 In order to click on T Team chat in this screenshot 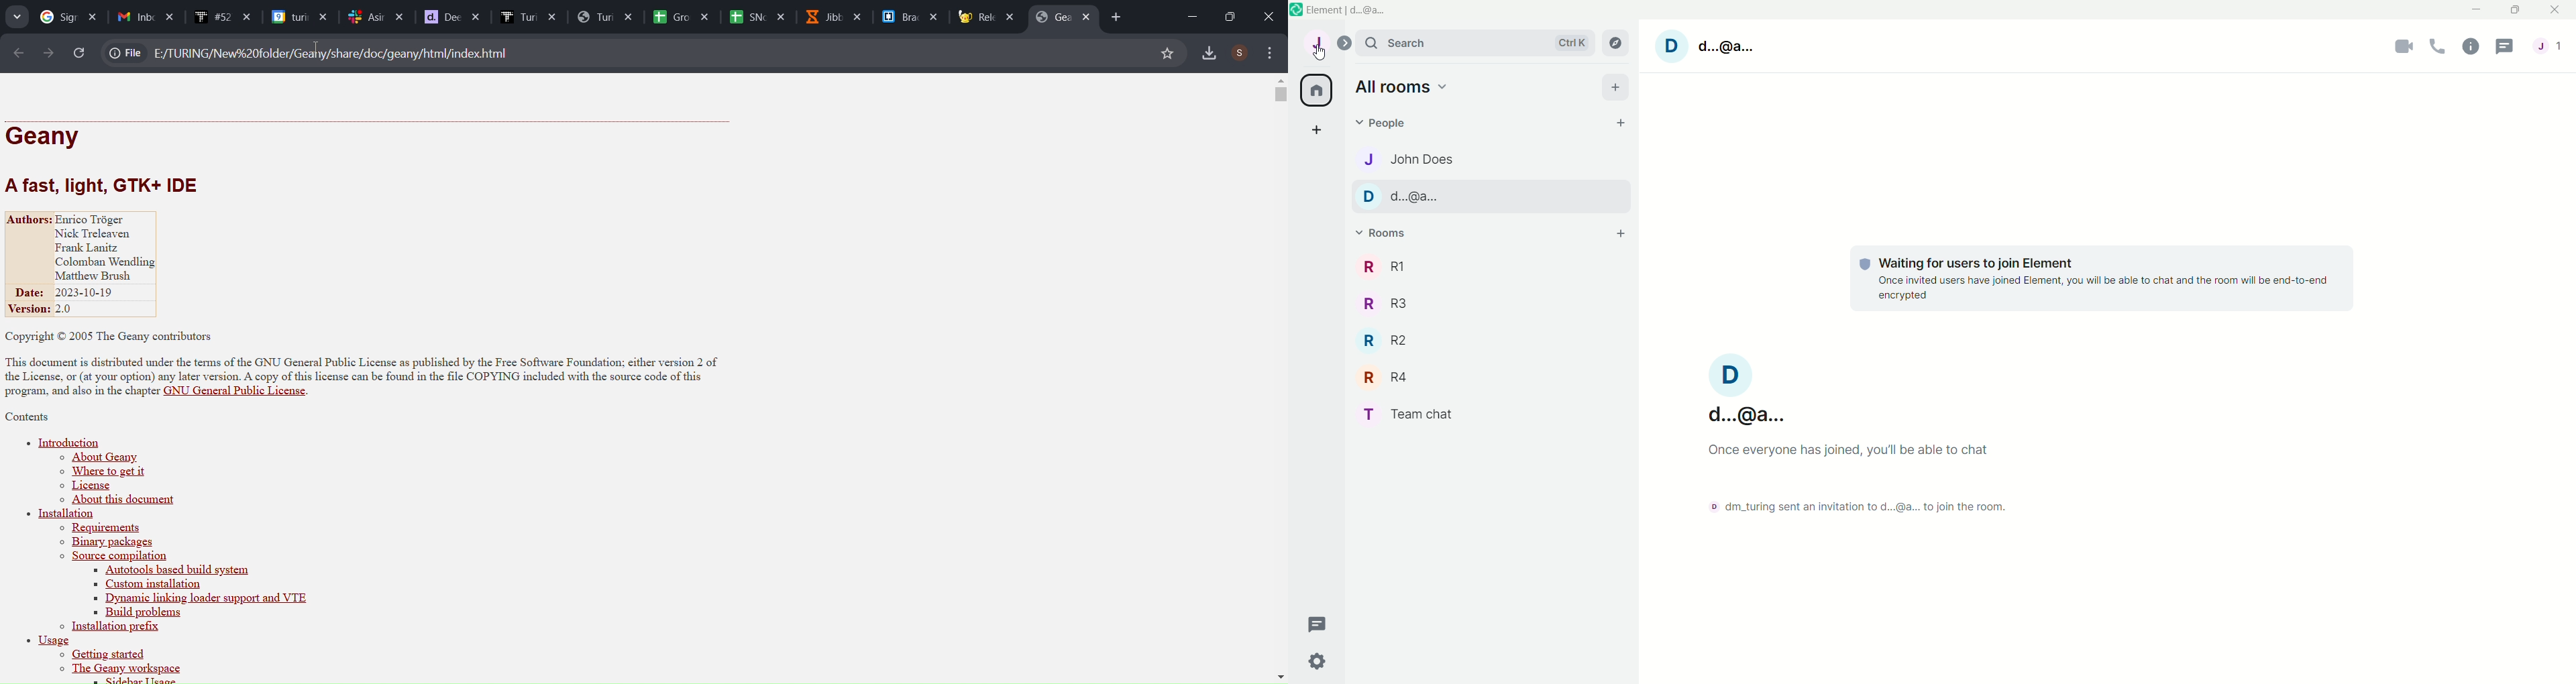, I will do `click(1410, 415)`.